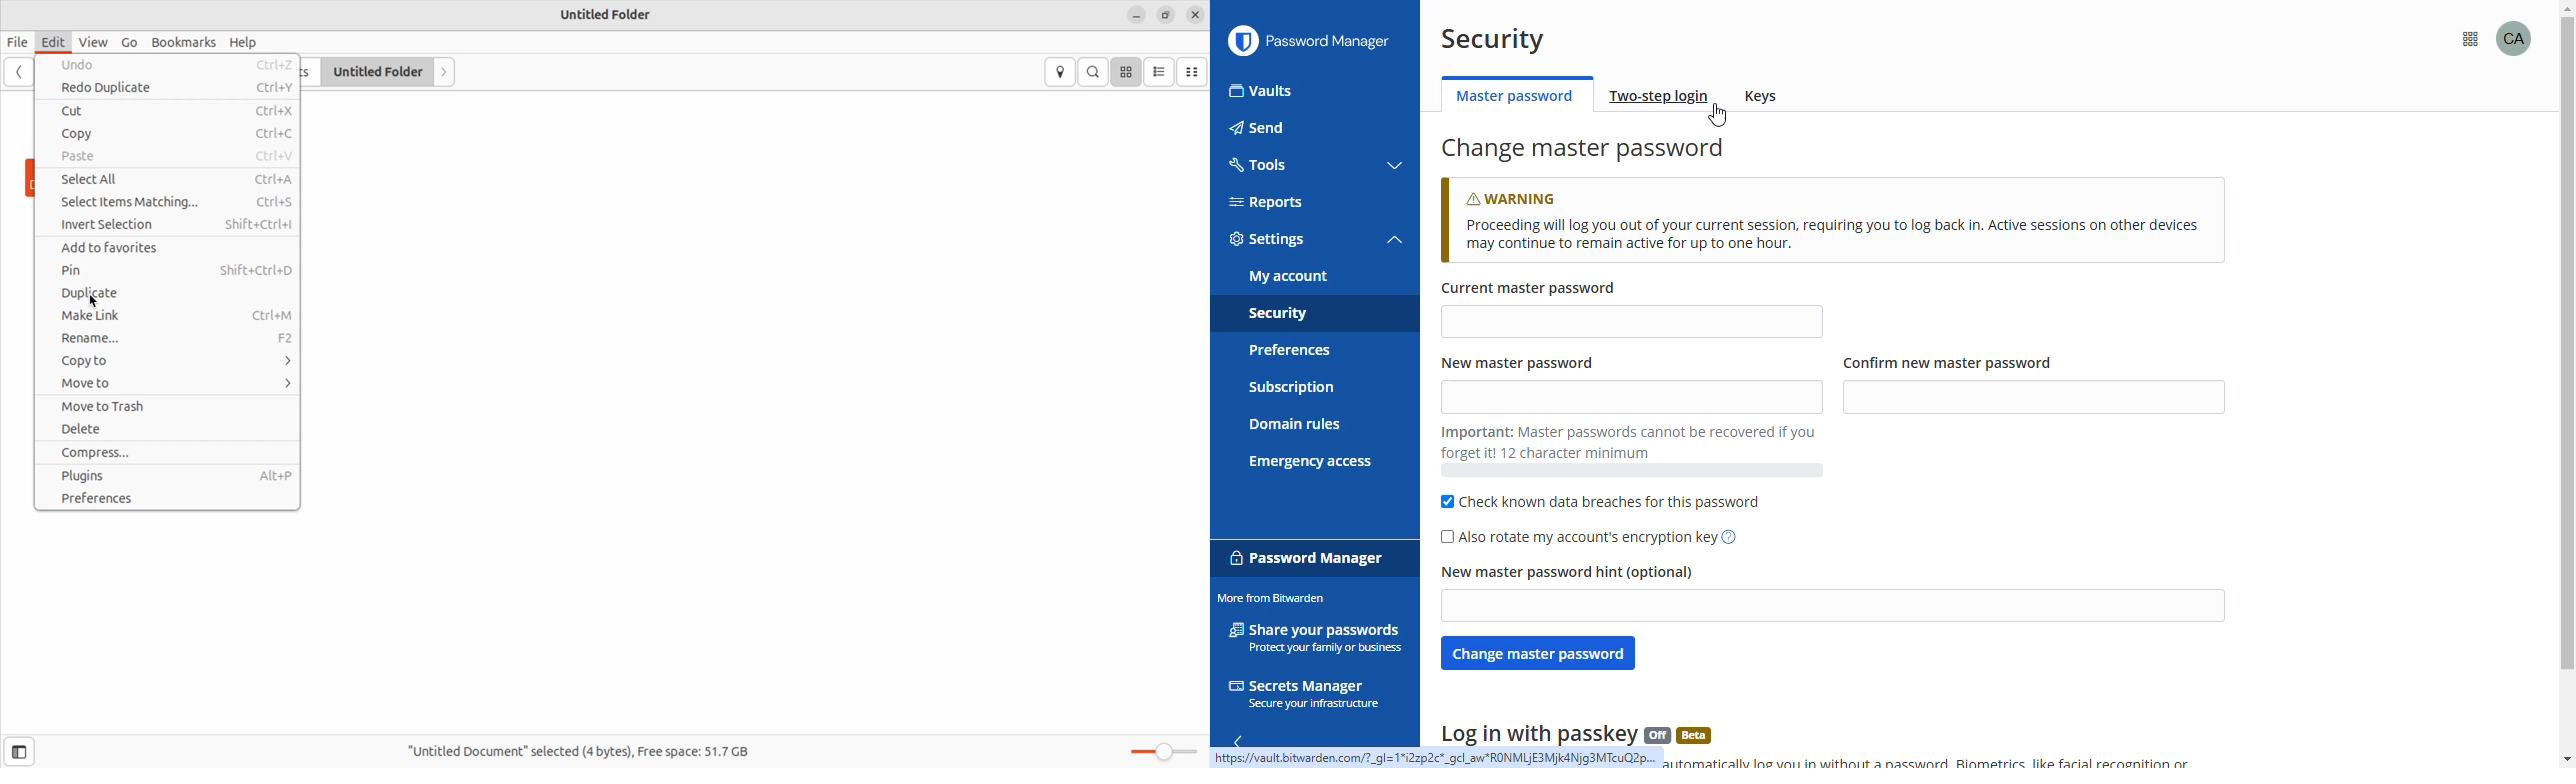 Image resolution: width=2576 pixels, height=784 pixels. What do you see at coordinates (165, 296) in the screenshot?
I see `Duplicate` at bounding box center [165, 296].